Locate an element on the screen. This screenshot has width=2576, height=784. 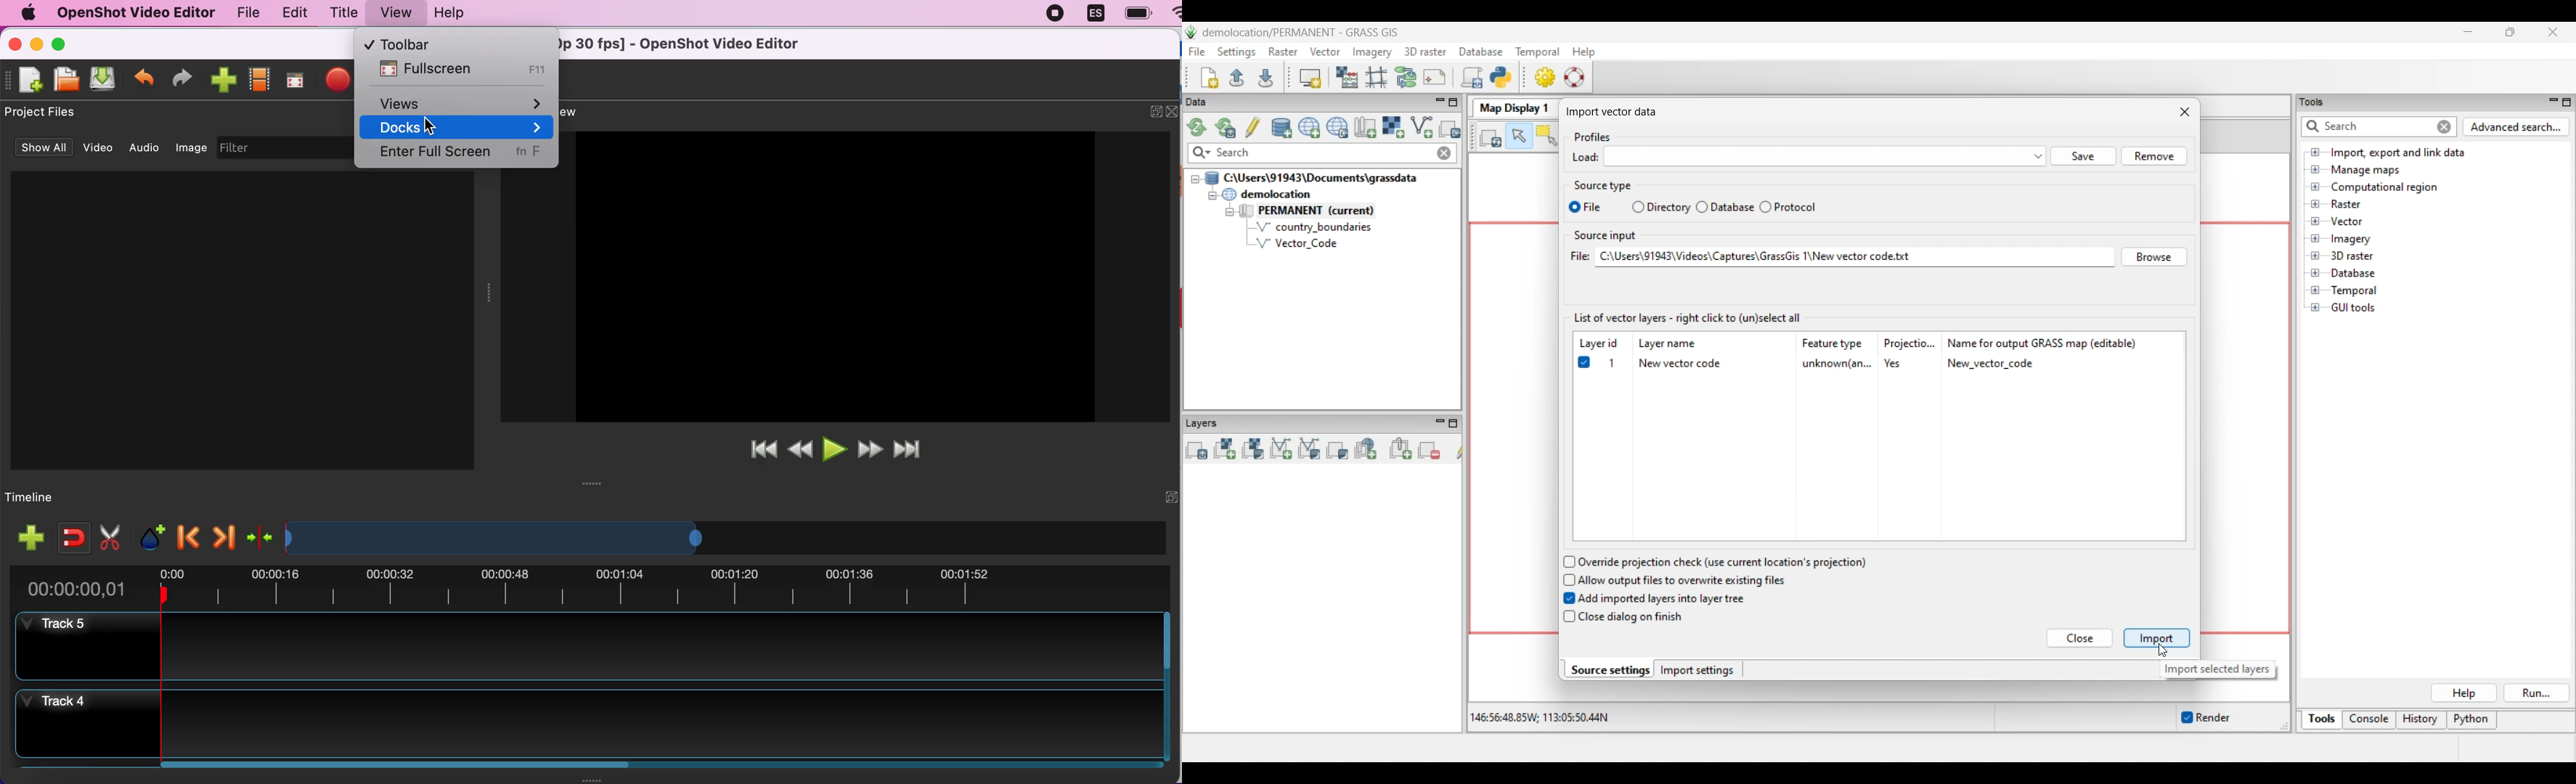
enter full screen is located at coordinates (458, 155).